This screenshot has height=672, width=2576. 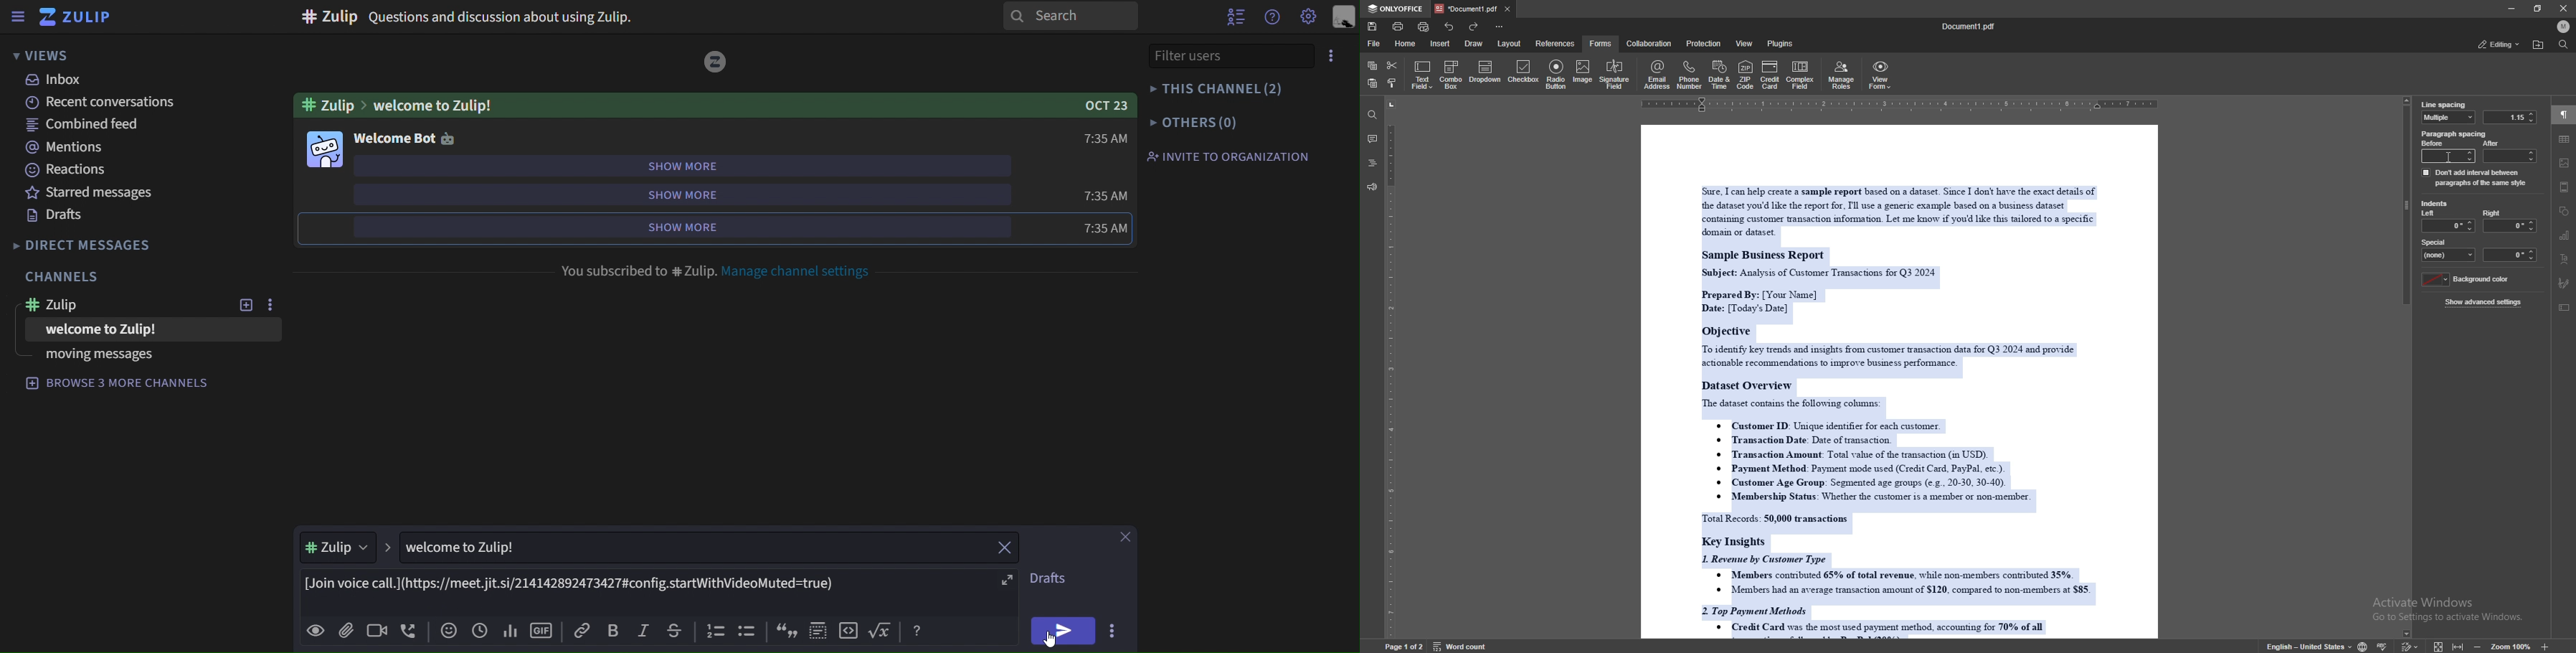 I want to click on show more, so click(x=711, y=226).